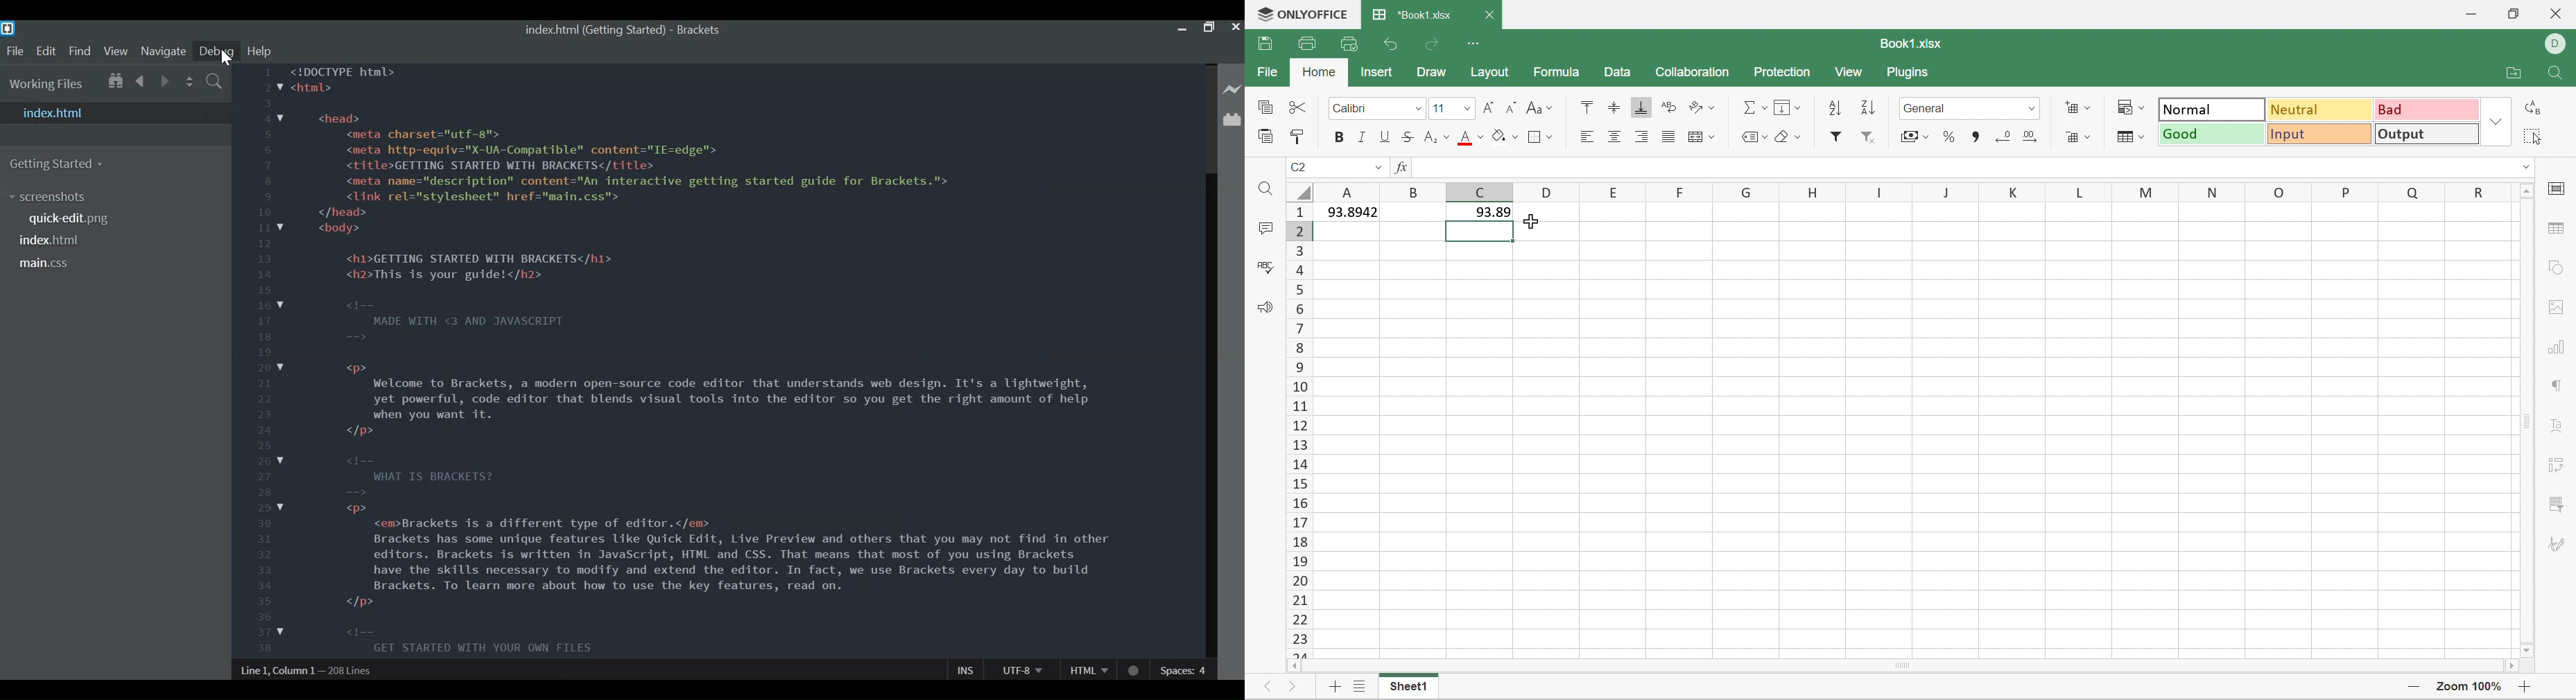  Describe the element at coordinates (621, 30) in the screenshot. I see `index html (Getting Started) - Brackets` at that location.